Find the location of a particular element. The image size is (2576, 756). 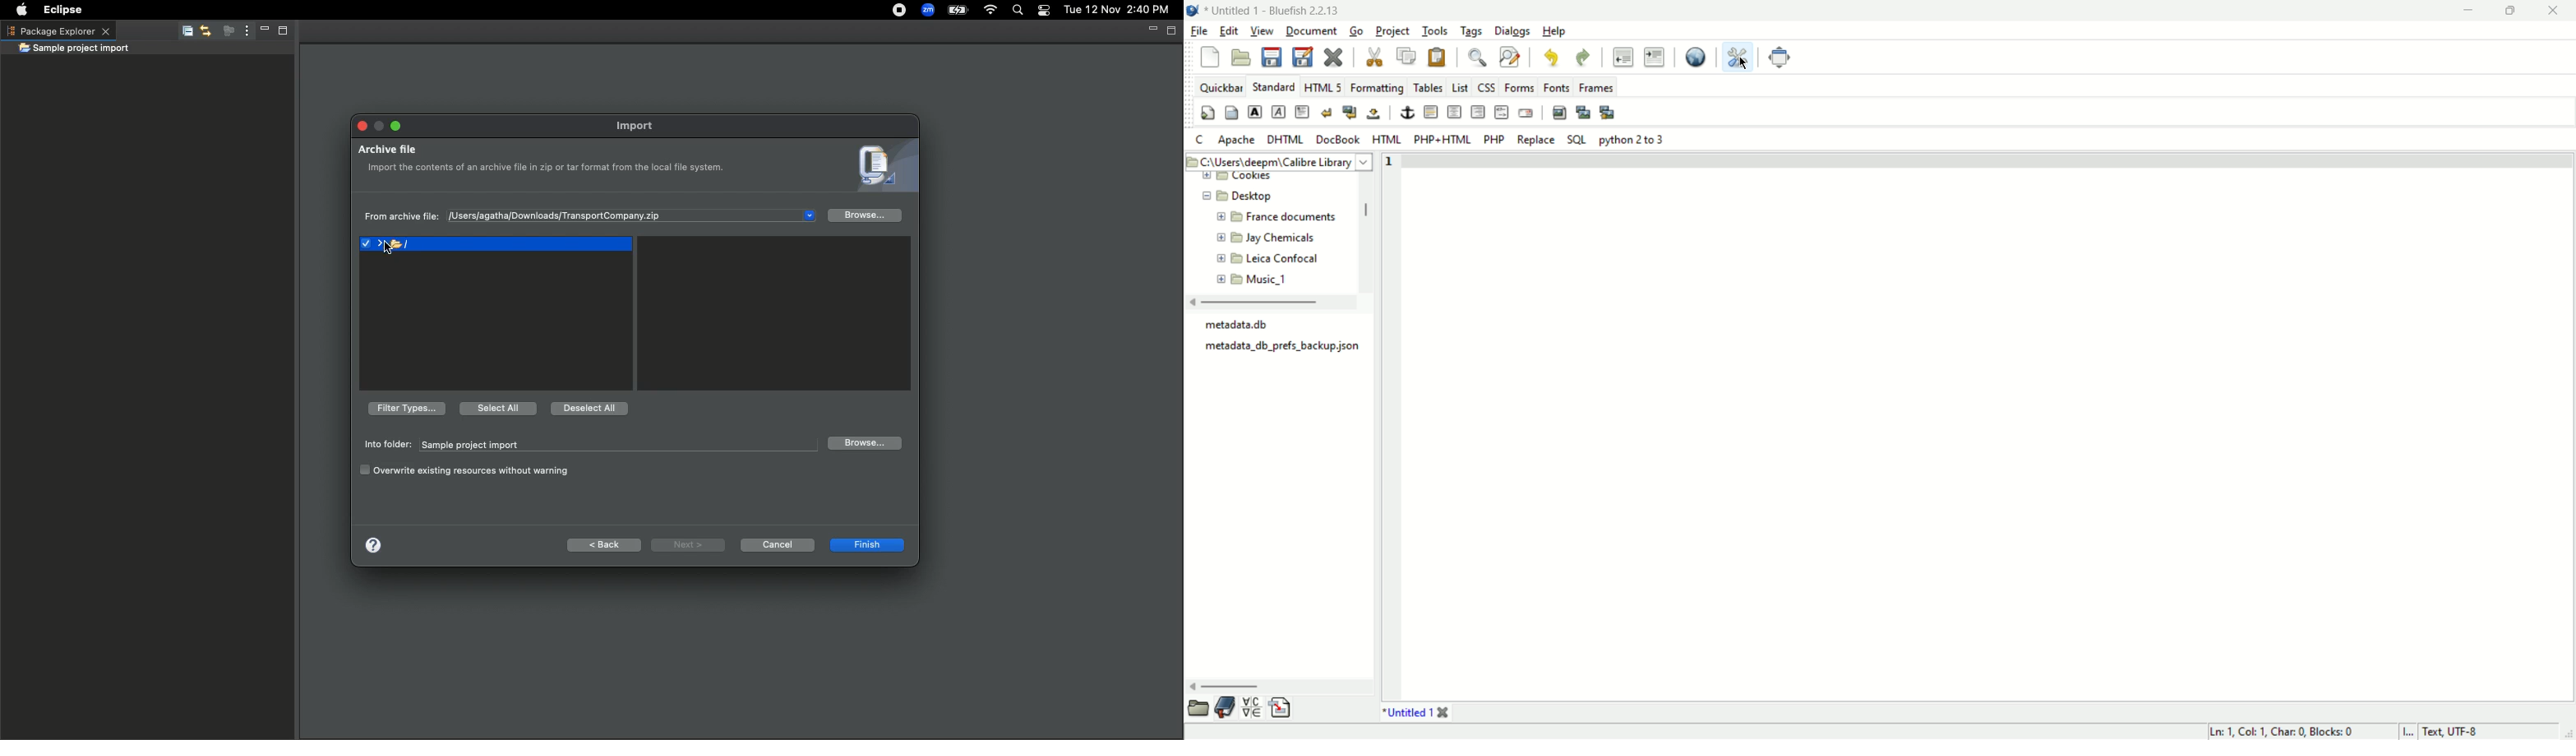

undo is located at coordinates (1551, 58).